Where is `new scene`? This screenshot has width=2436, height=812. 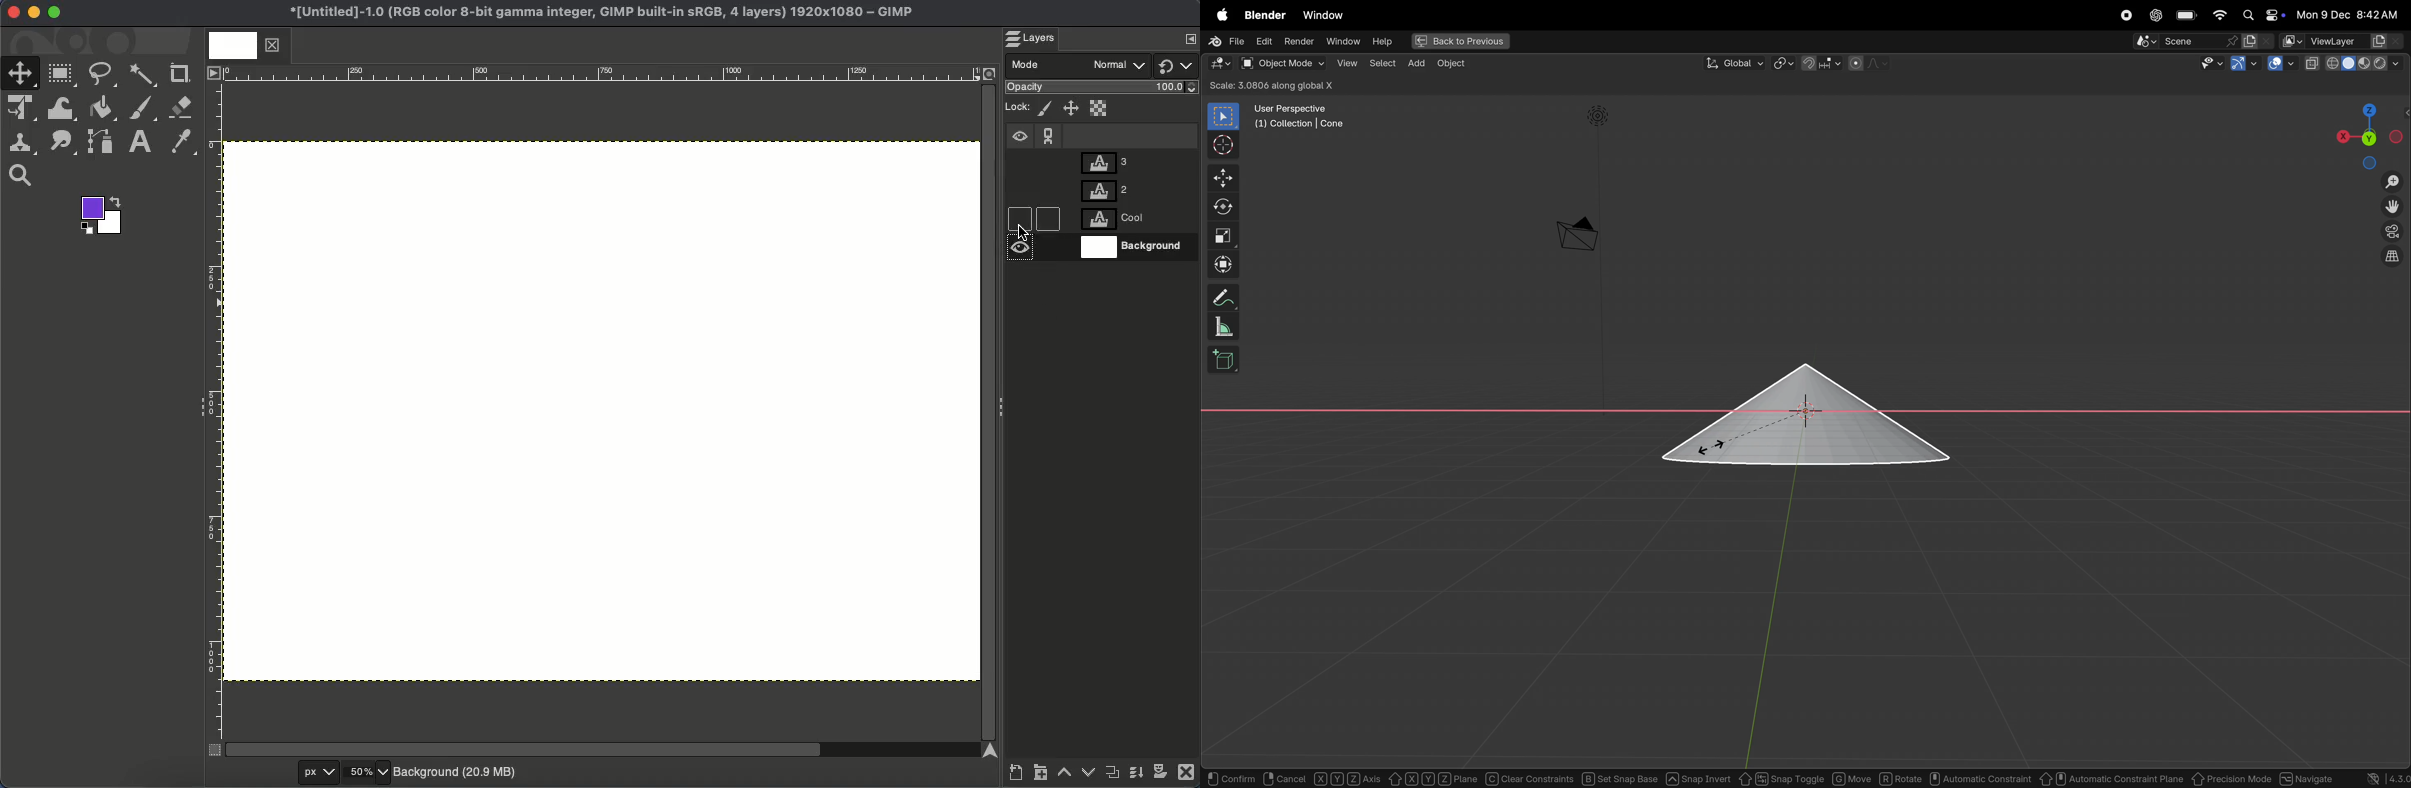 new scene is located at coordinates (2257, 40).